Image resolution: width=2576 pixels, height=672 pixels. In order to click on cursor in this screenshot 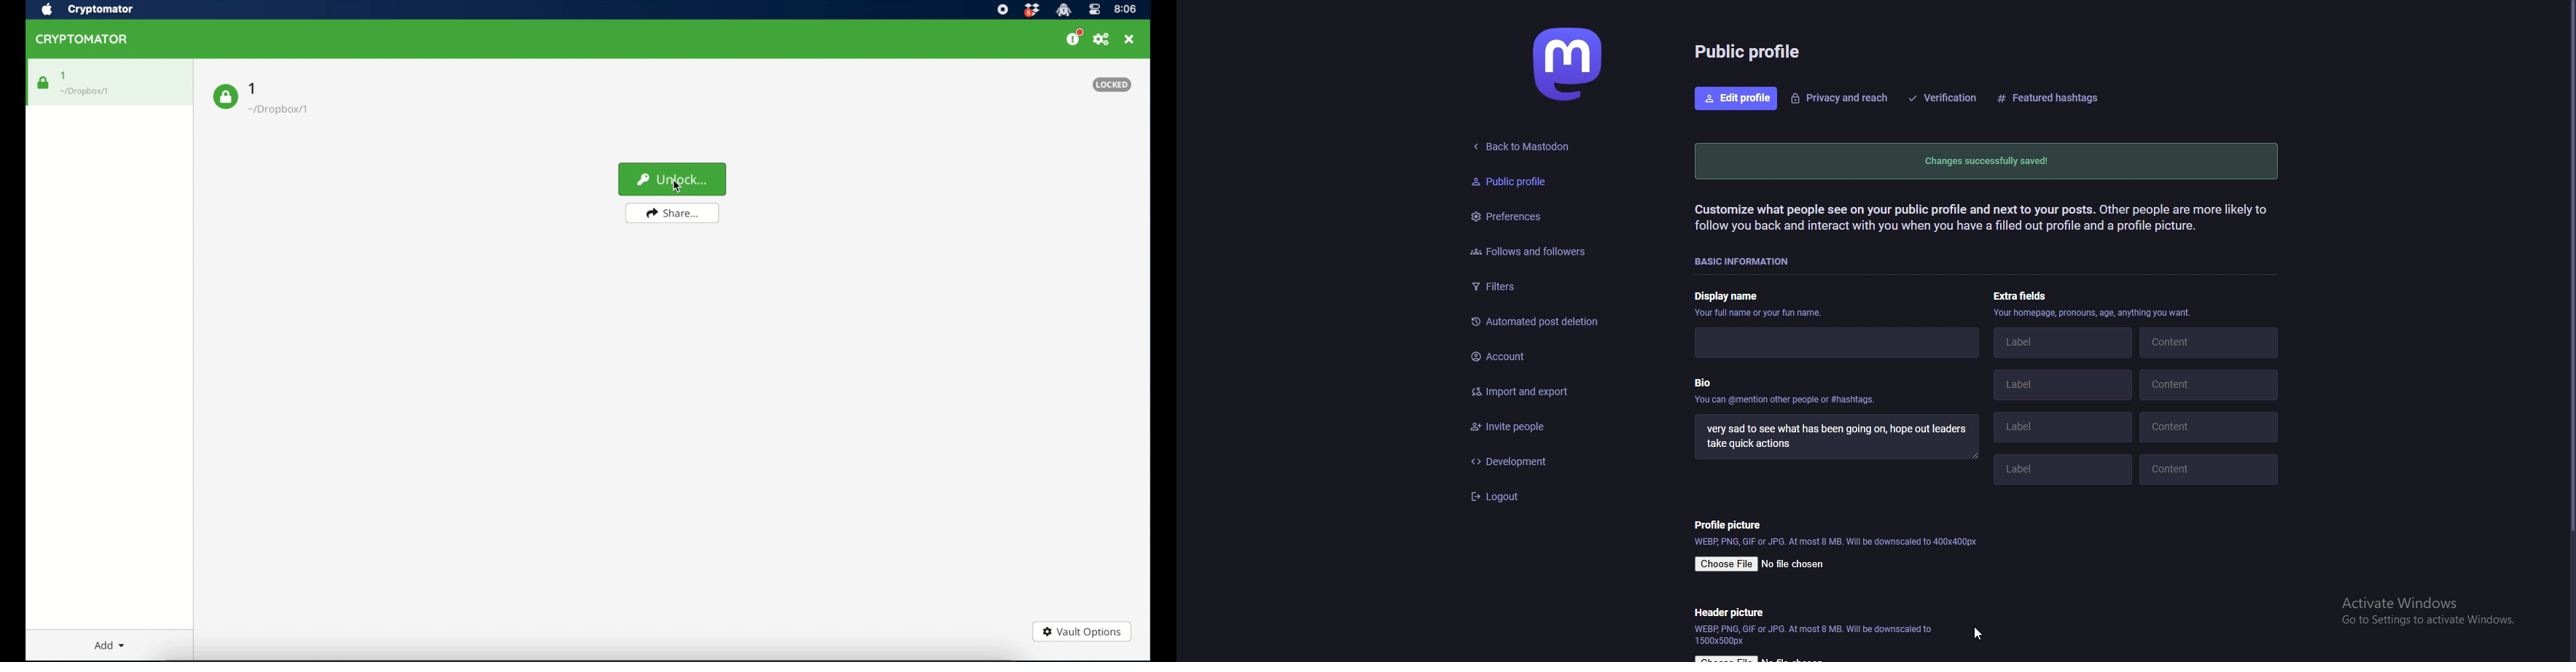, I will do `click(676, 191)`.